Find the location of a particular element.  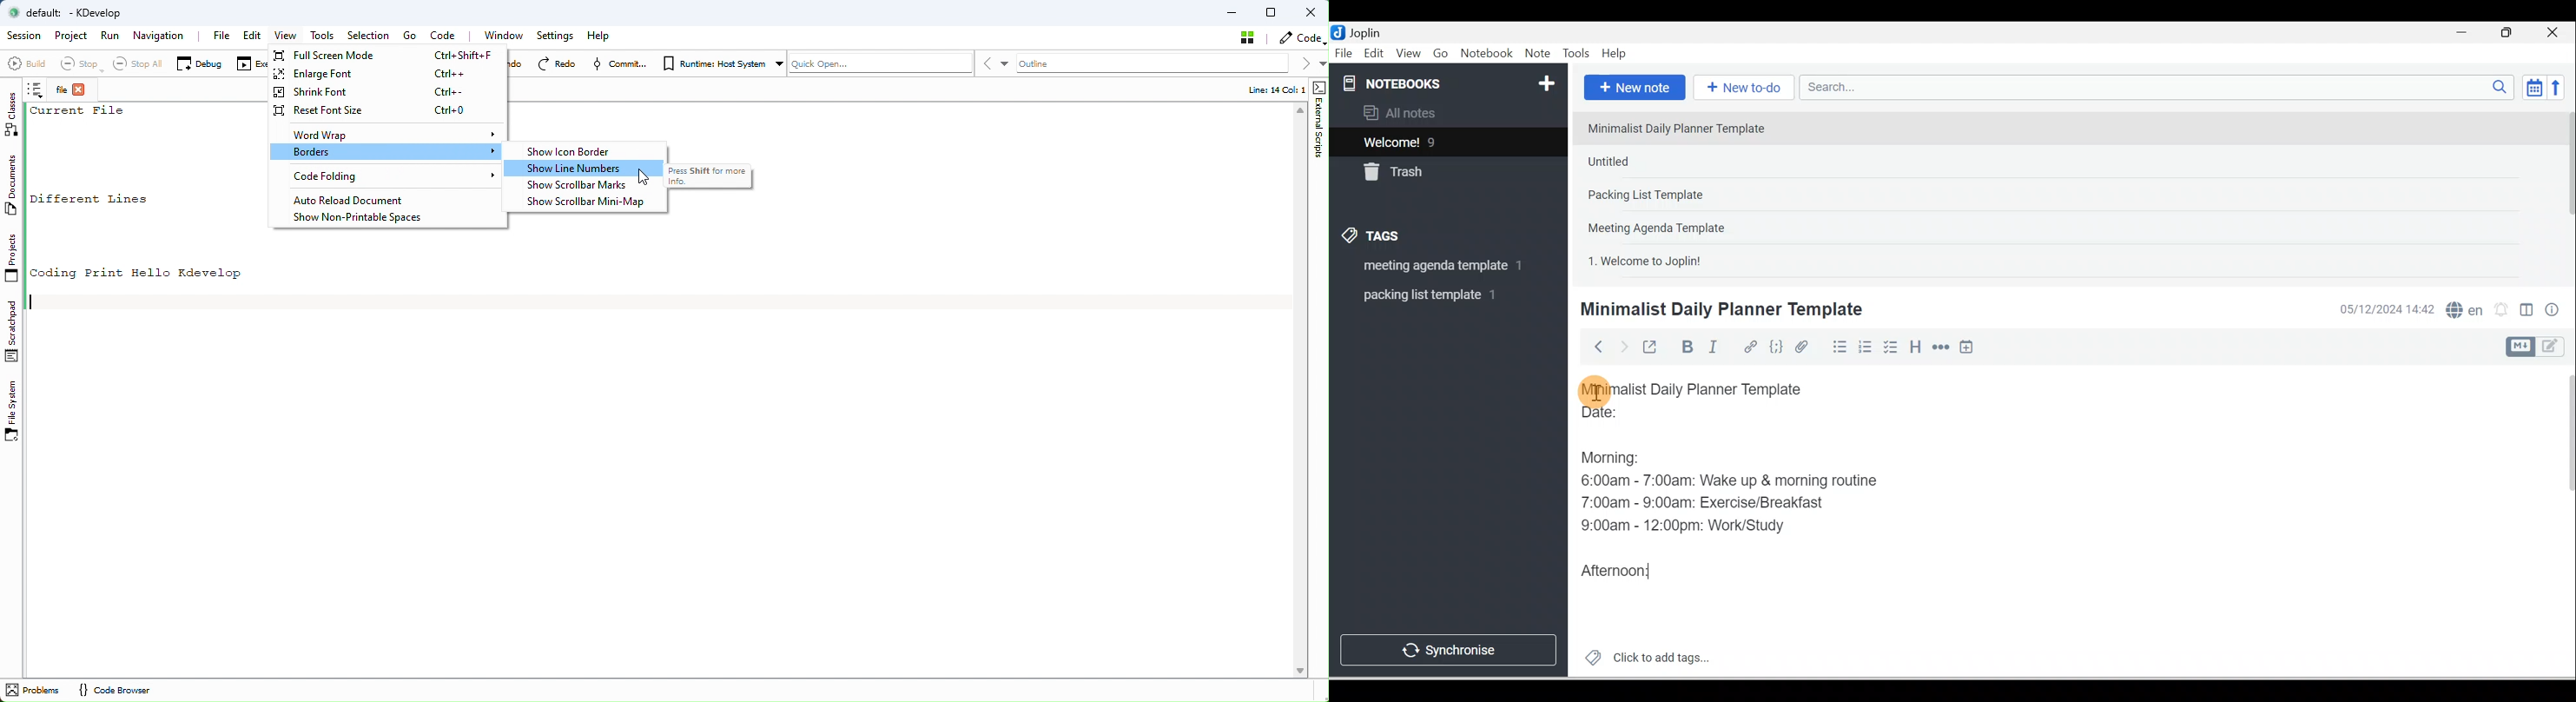

Spelling is located at coordinates (2462, 308).